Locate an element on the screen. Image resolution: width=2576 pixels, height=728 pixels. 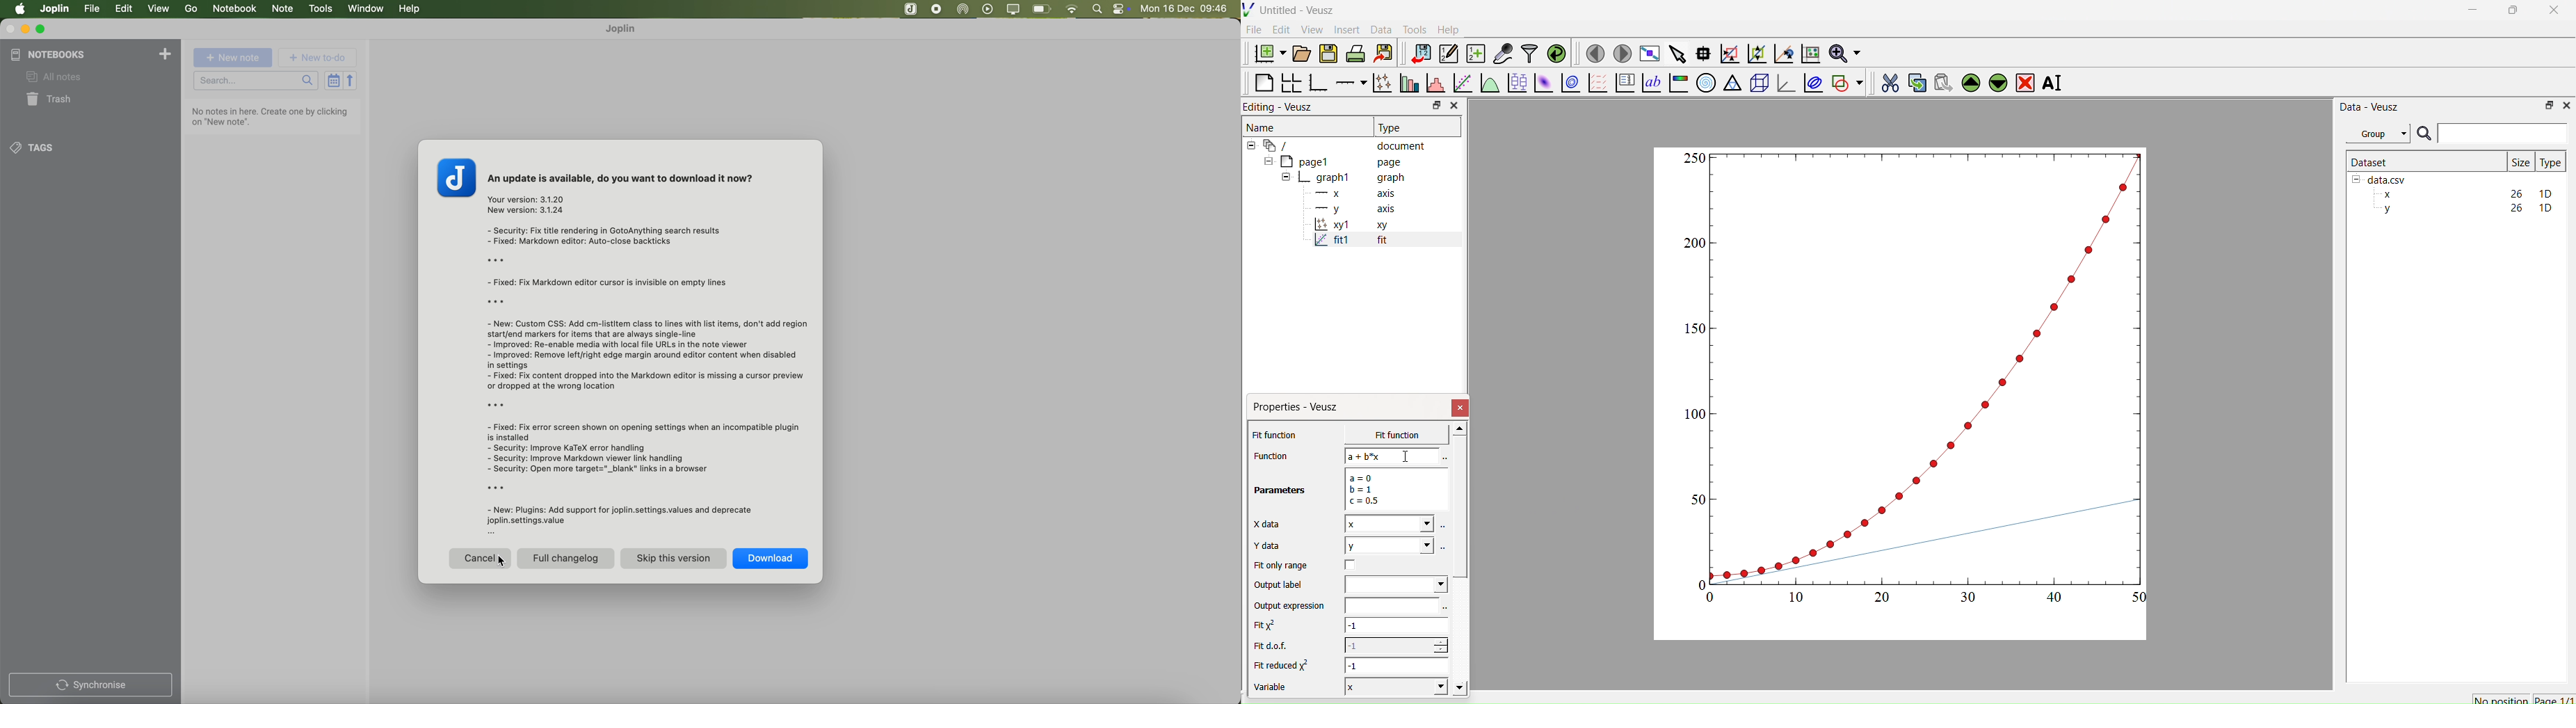
click on file is located at coordinates (93, 10).